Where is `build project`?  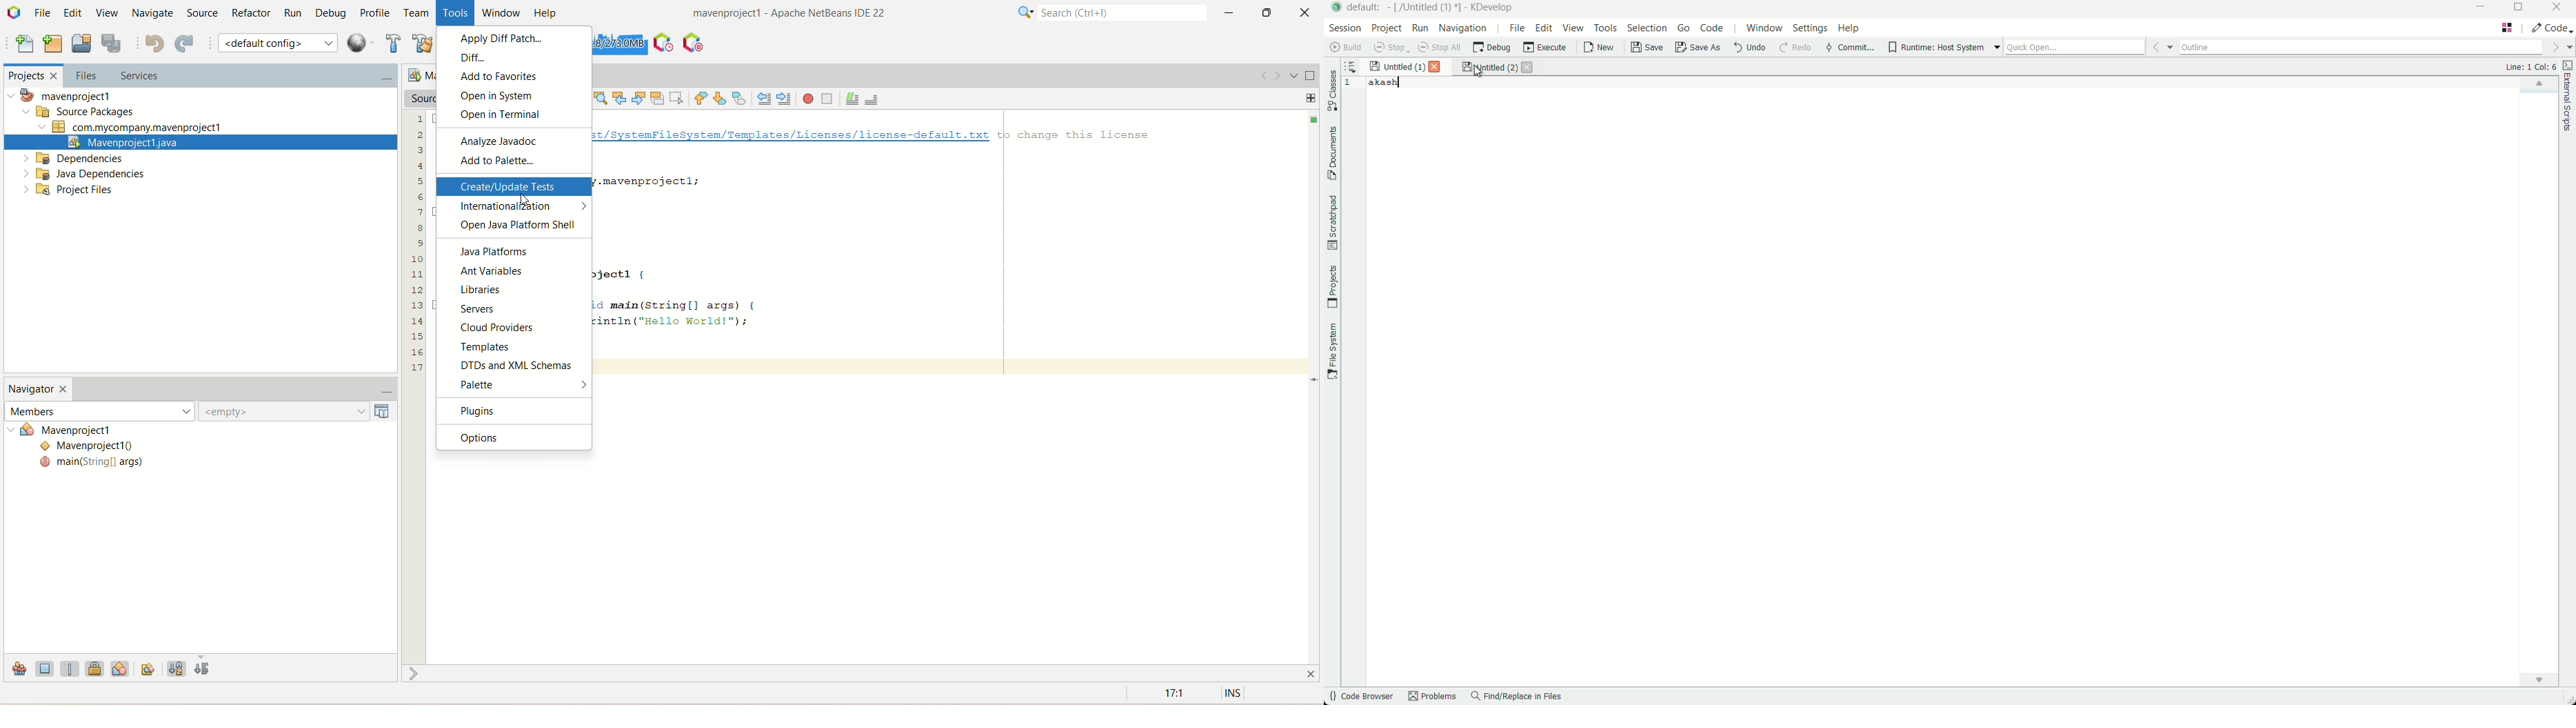 build project is located at coordinates (391, 43).